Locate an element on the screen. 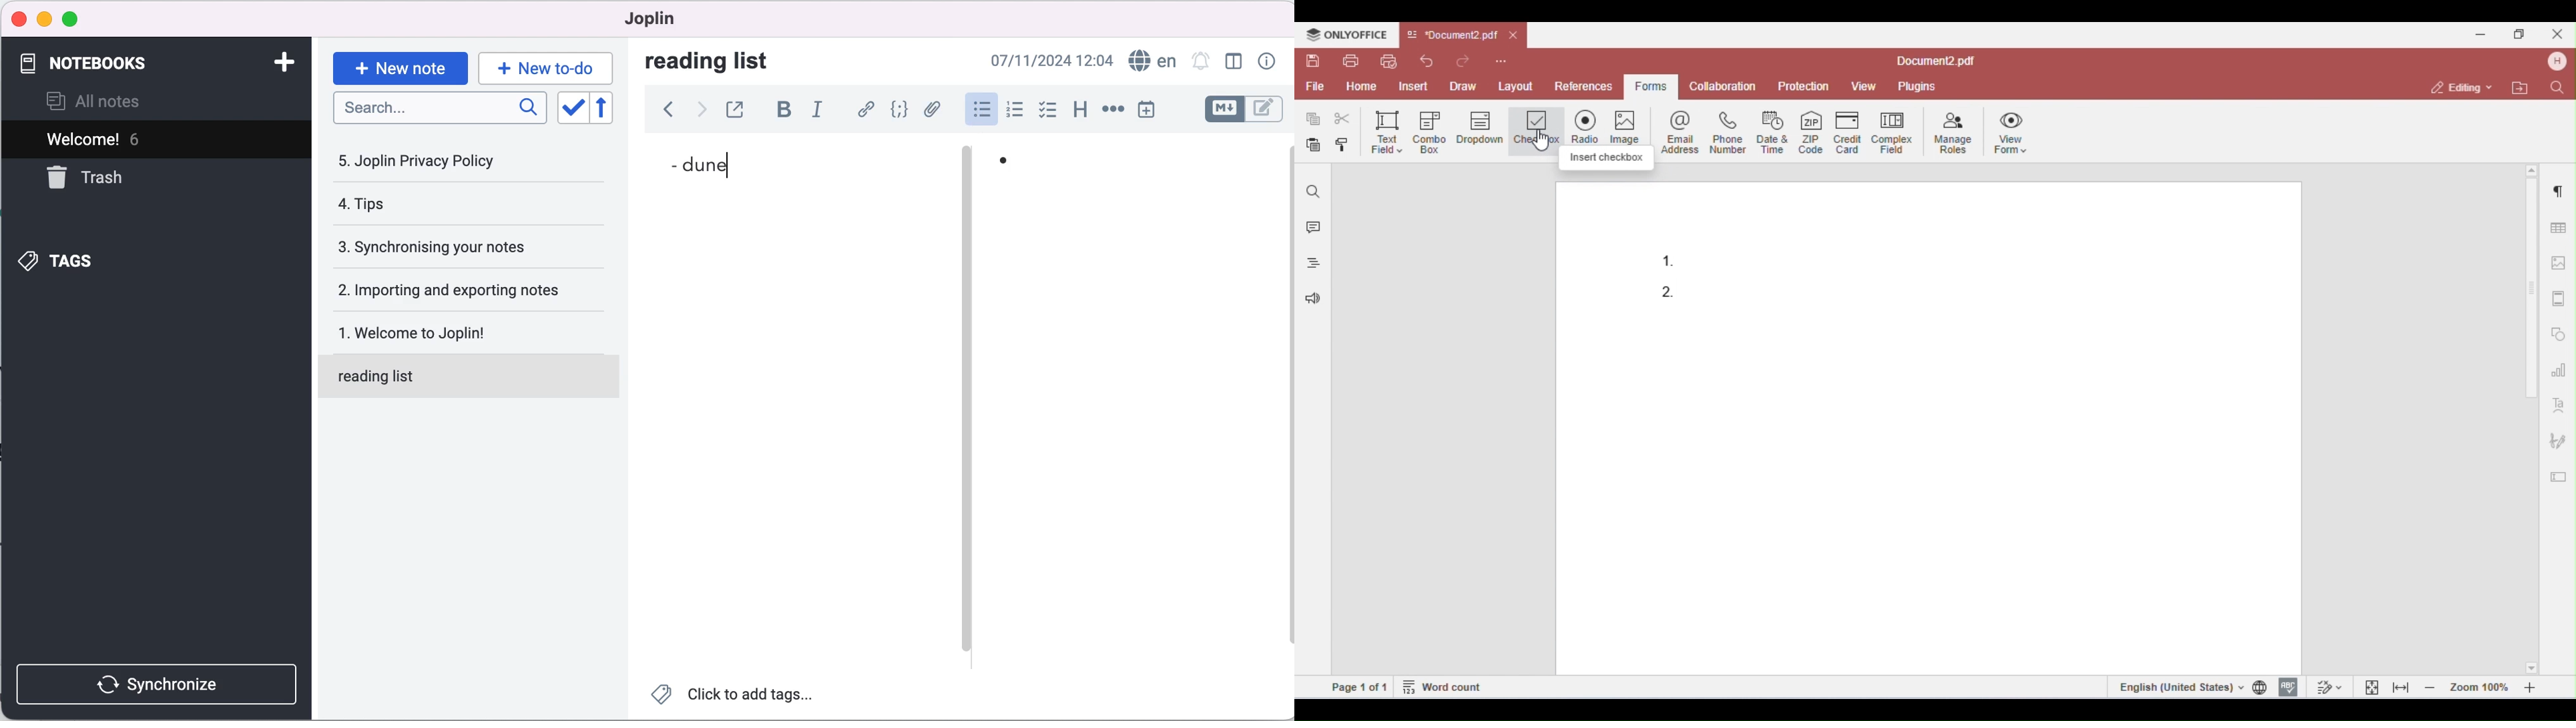  numbered list is located at coordinates (1016, 112).